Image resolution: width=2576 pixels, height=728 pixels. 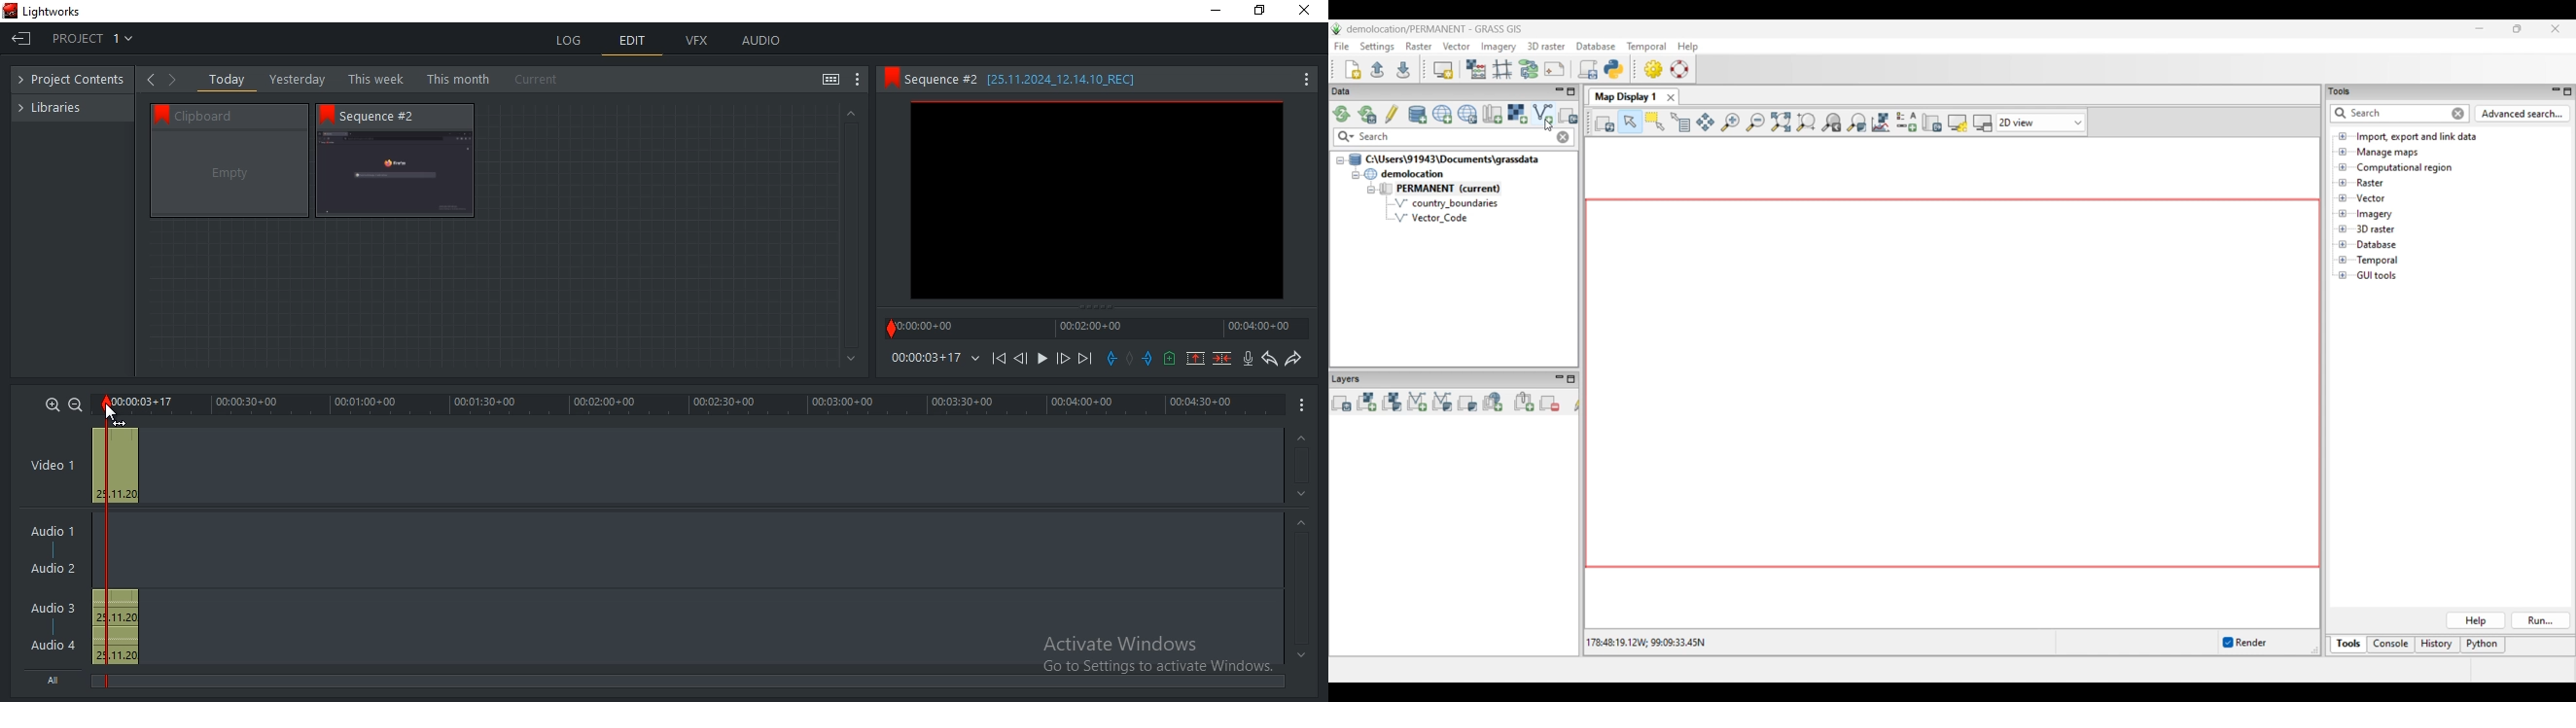 I want to click on delete marked section, so click(x=1223, y=358).